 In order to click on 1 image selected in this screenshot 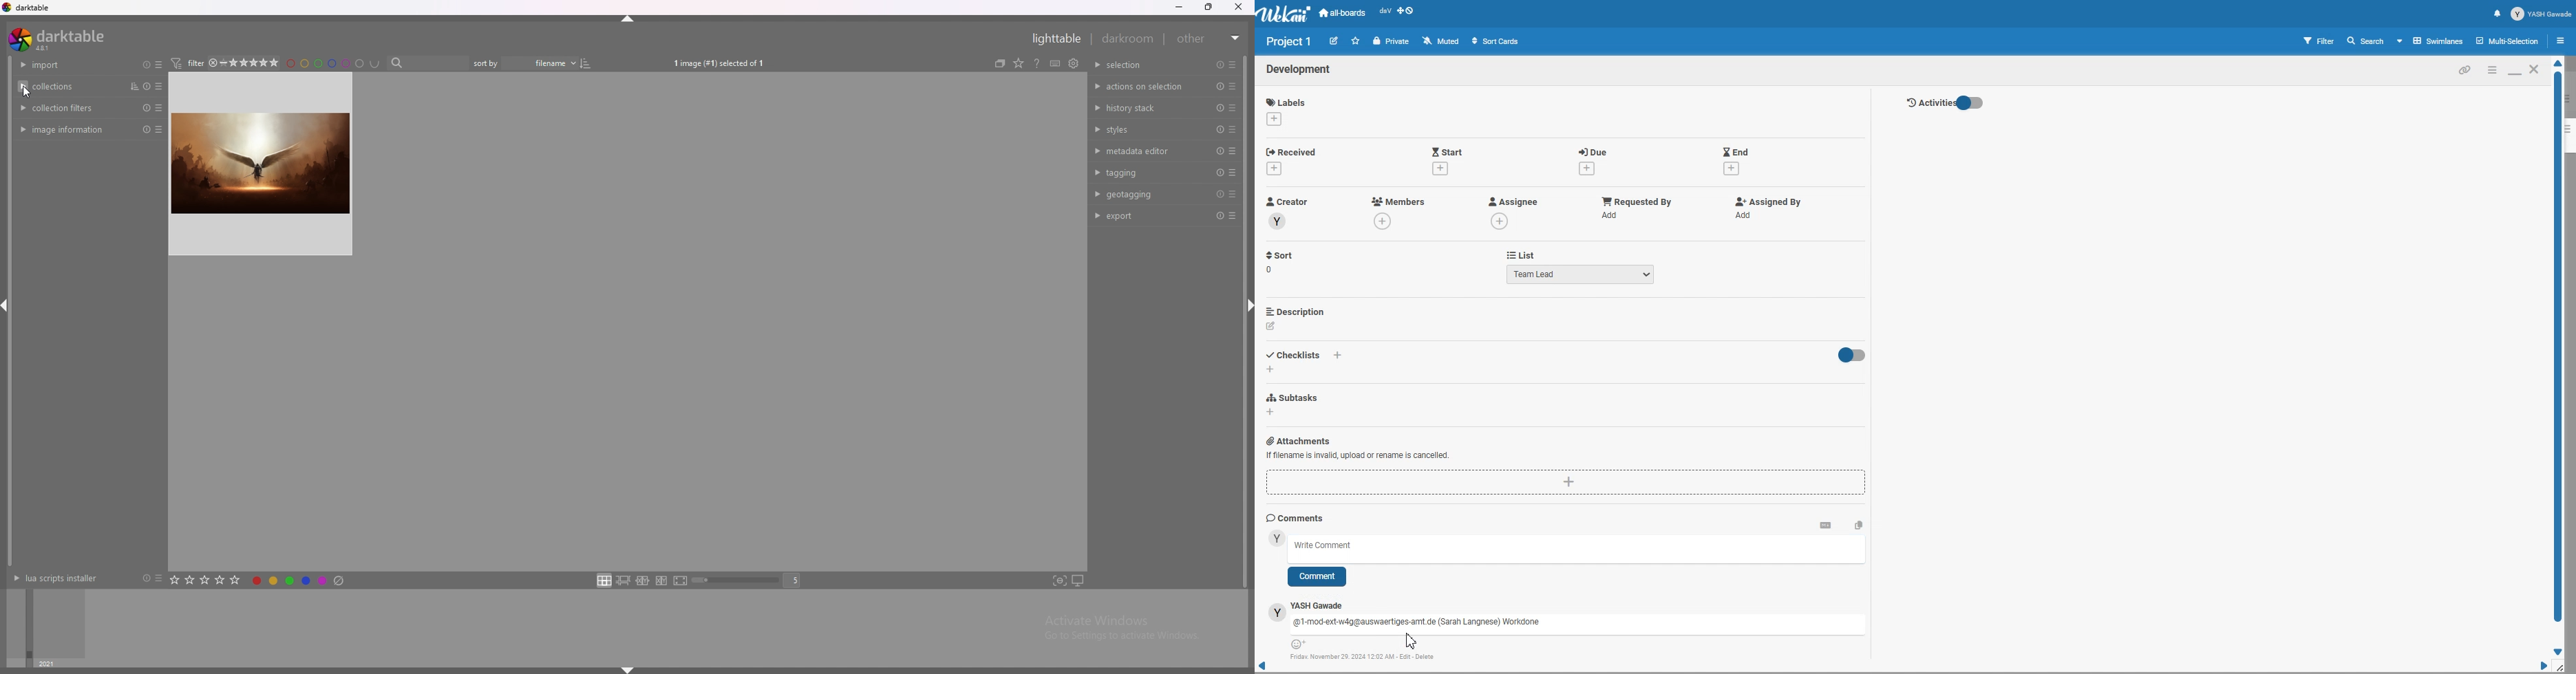, I will do `click(724, 63)`.